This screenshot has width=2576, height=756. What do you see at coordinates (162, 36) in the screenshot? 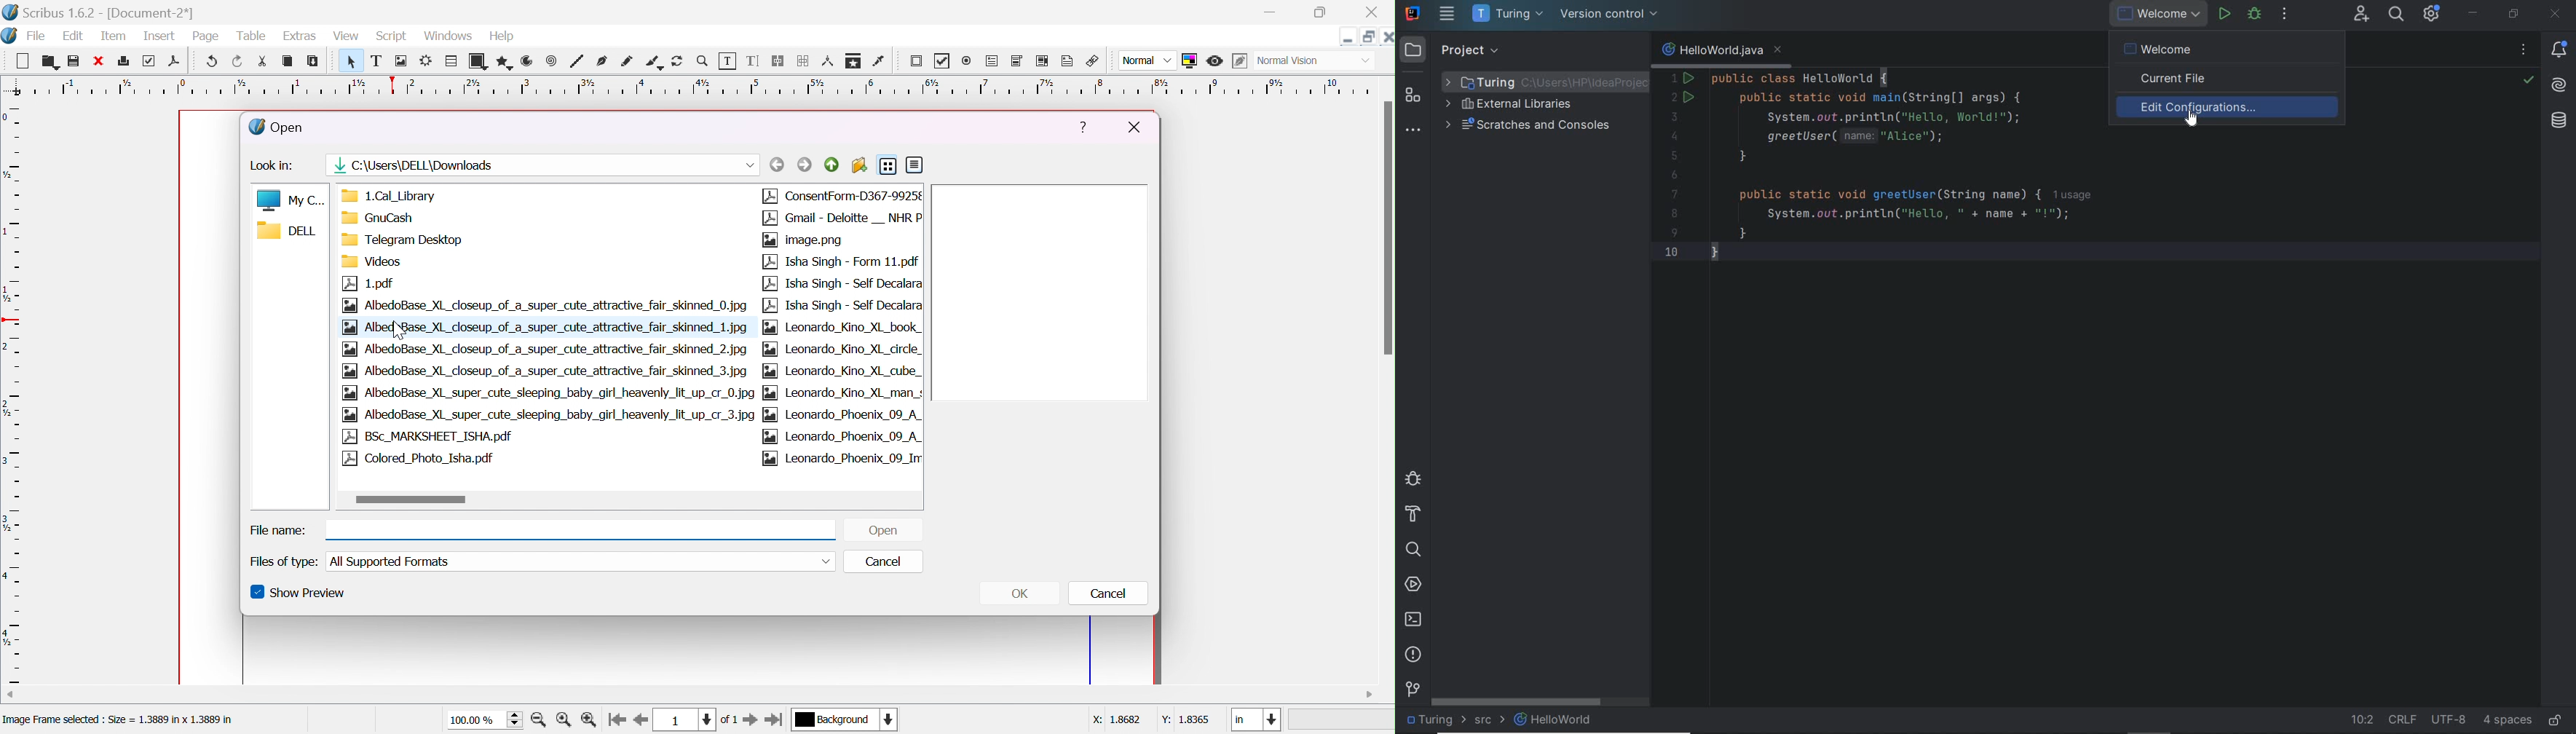
I see `insert` at bounding box center [162, 36].